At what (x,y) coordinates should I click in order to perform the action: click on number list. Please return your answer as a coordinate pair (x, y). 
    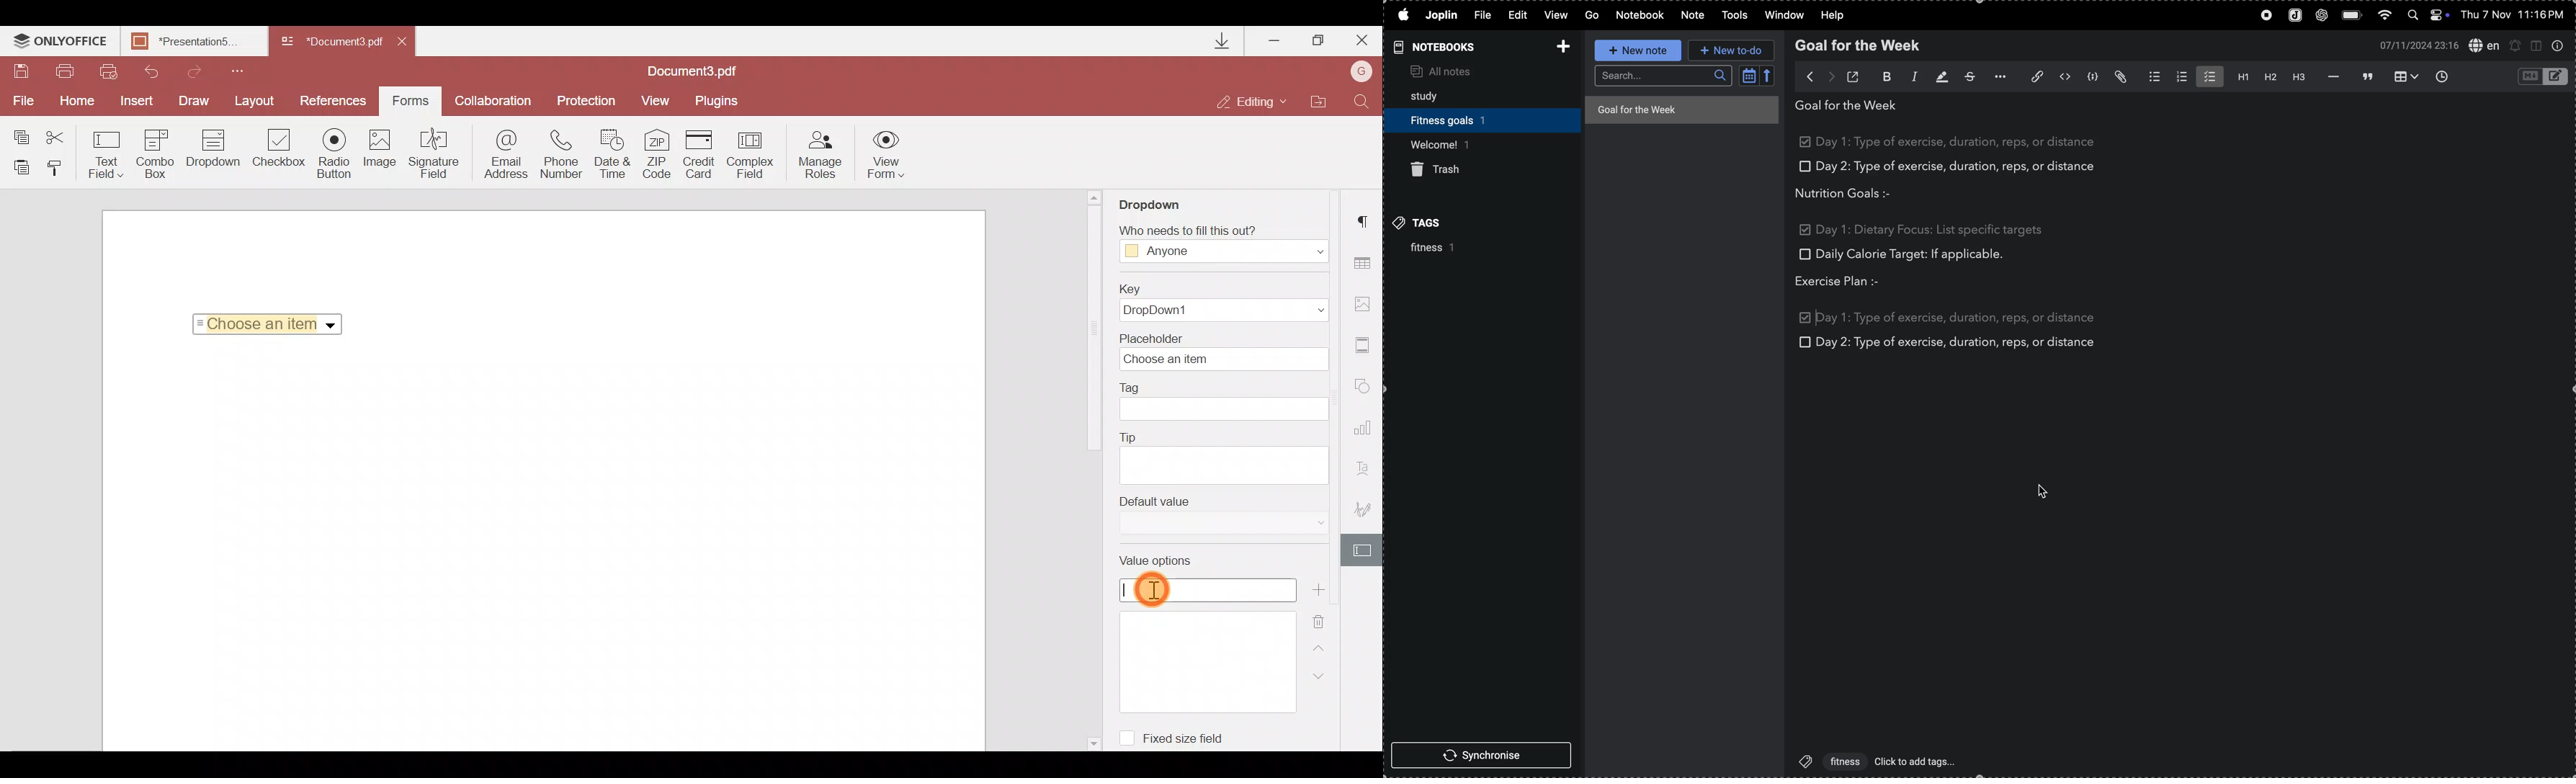
    Looking at the image, I should click on (2180, 76).